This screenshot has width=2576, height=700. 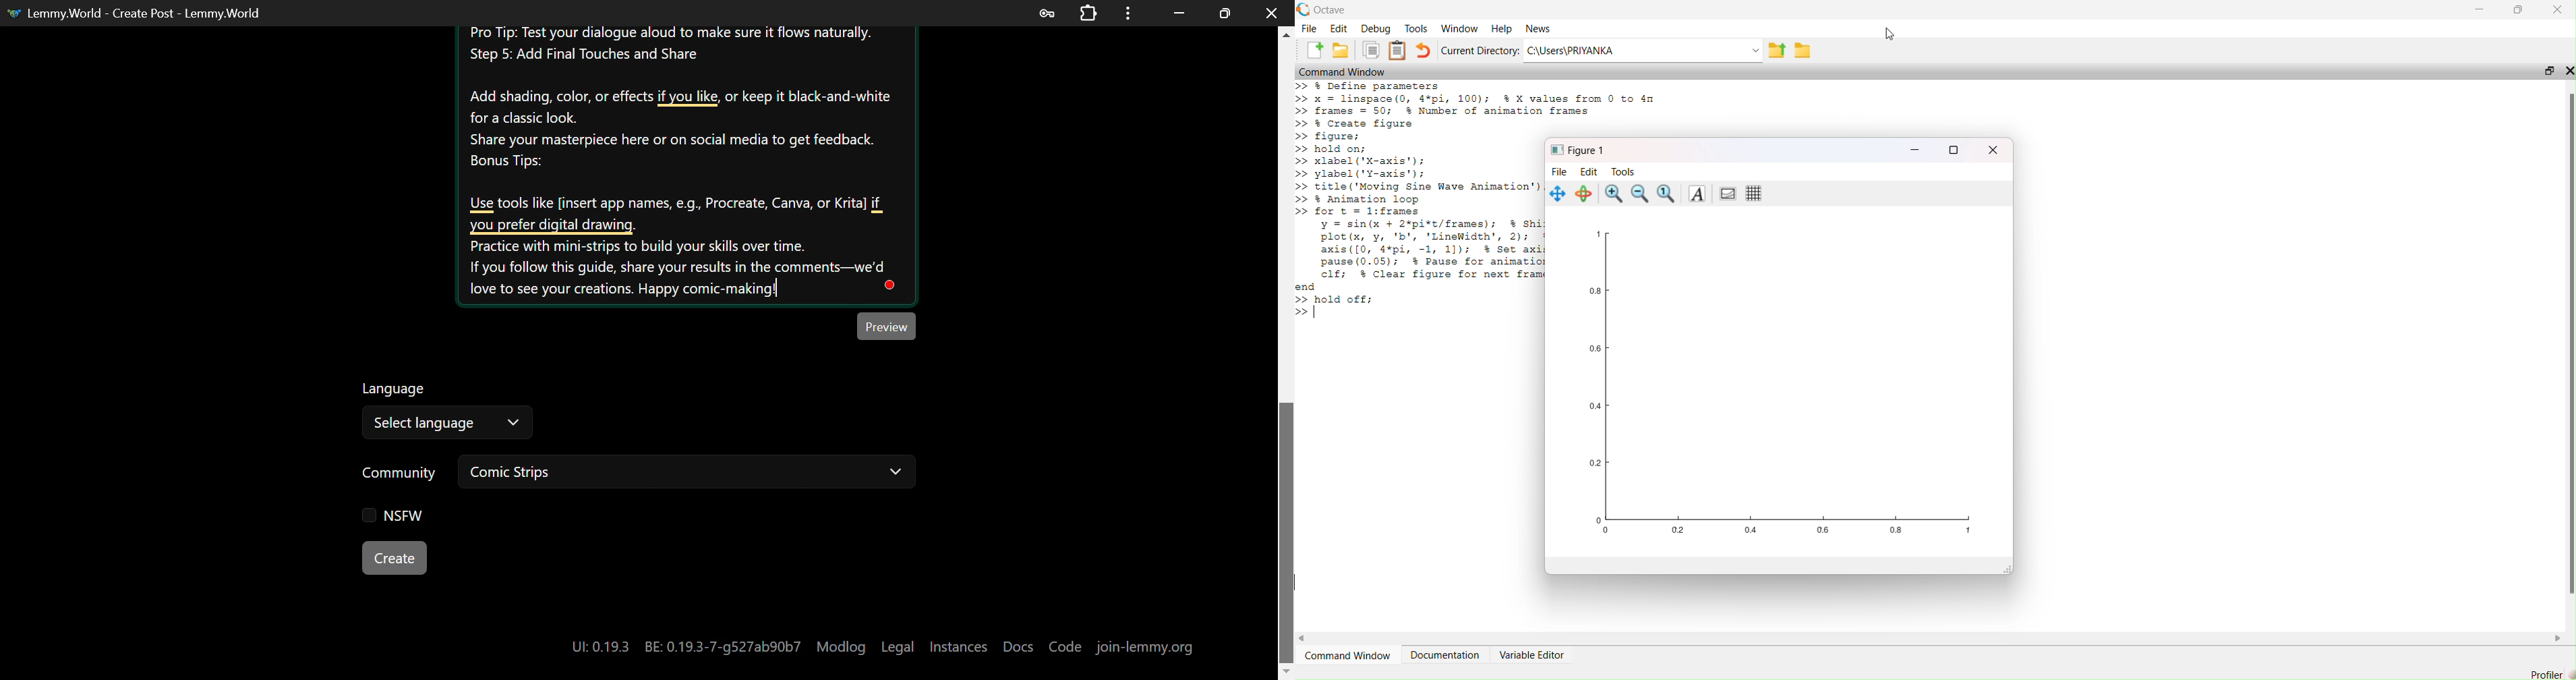 I want to click on Lemmy.World - Create Post - Lemmy.World, so click(x=140, y=13).